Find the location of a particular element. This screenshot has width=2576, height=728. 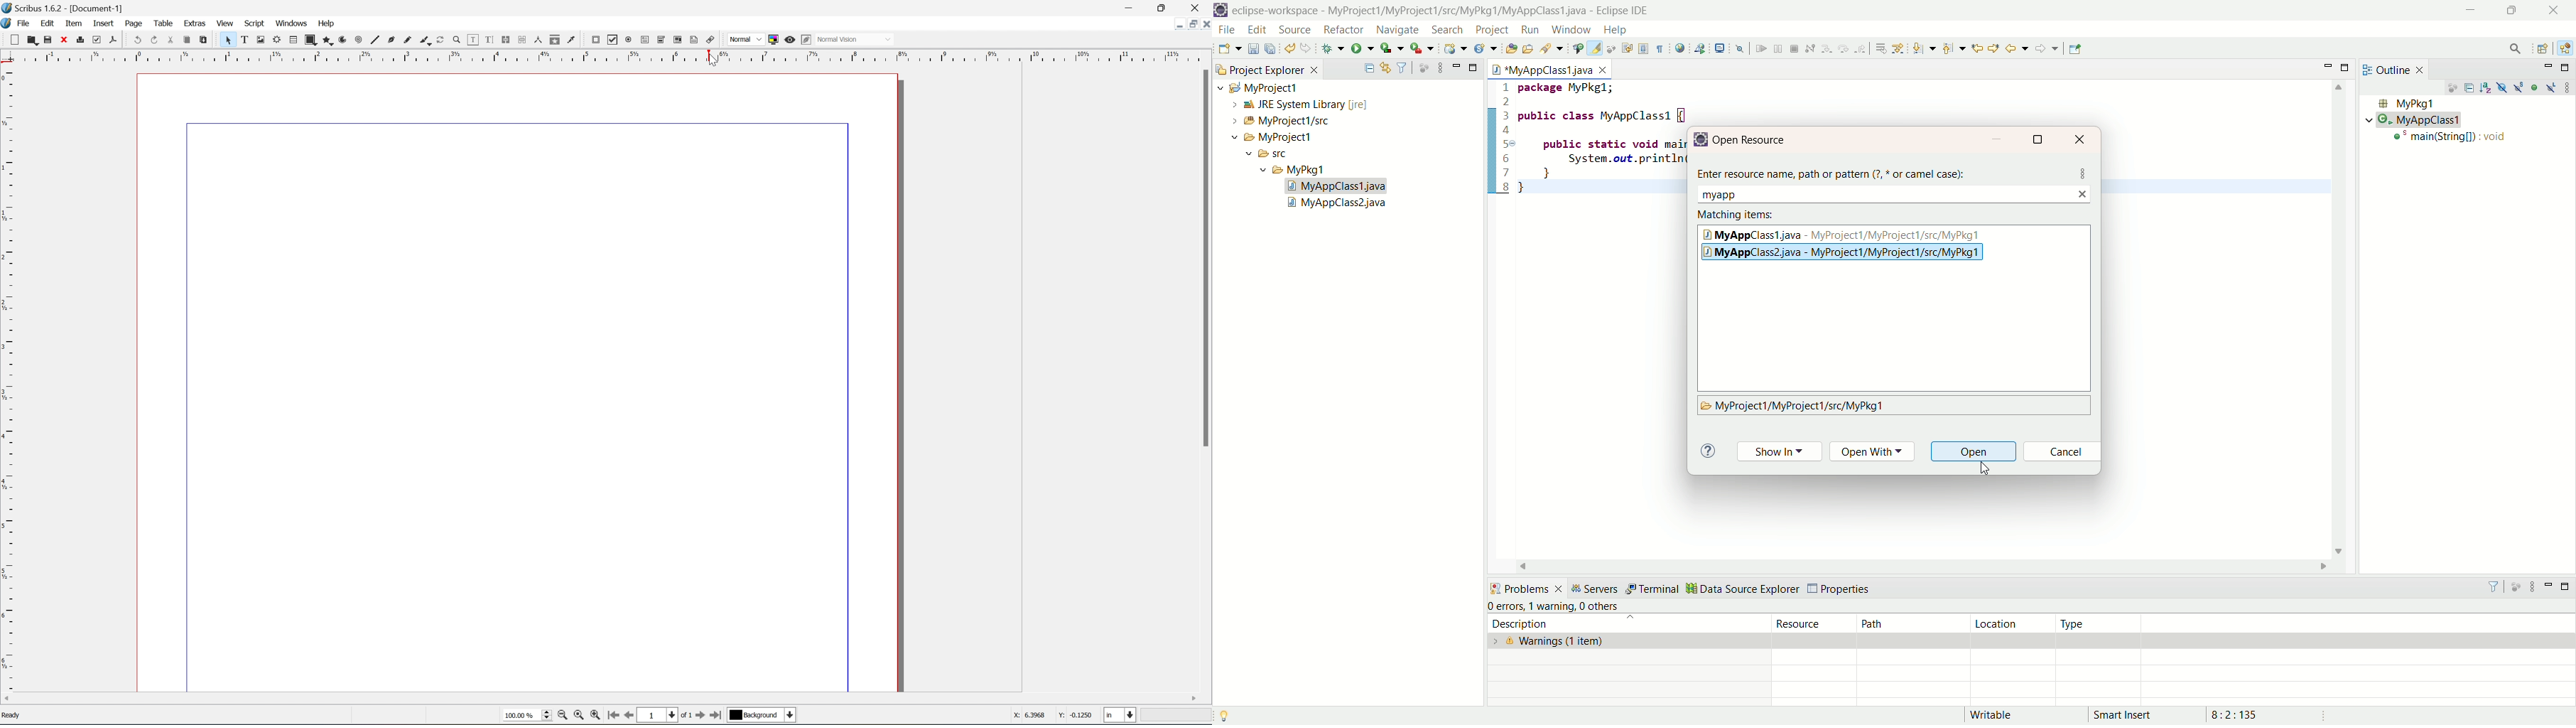

search is located at coordinates (2516, 50).